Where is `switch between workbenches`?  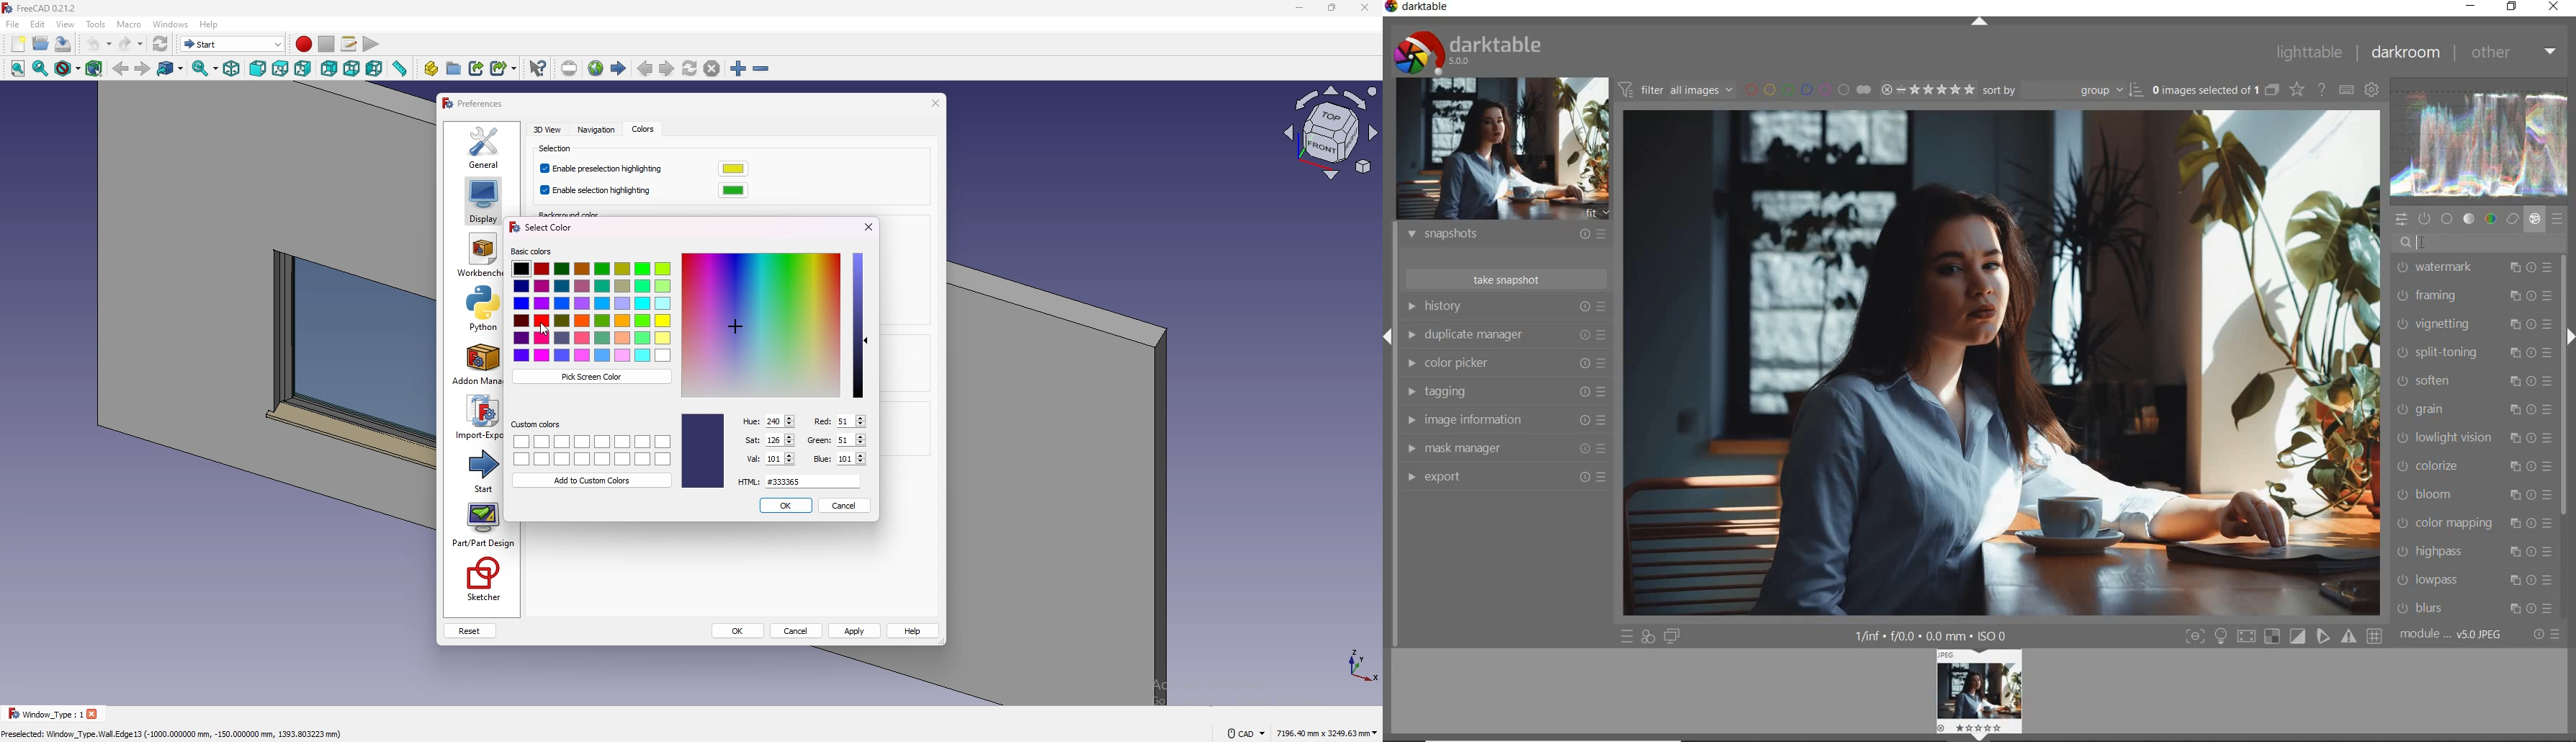 switch between workbenches is located at coordinates (233, 44).